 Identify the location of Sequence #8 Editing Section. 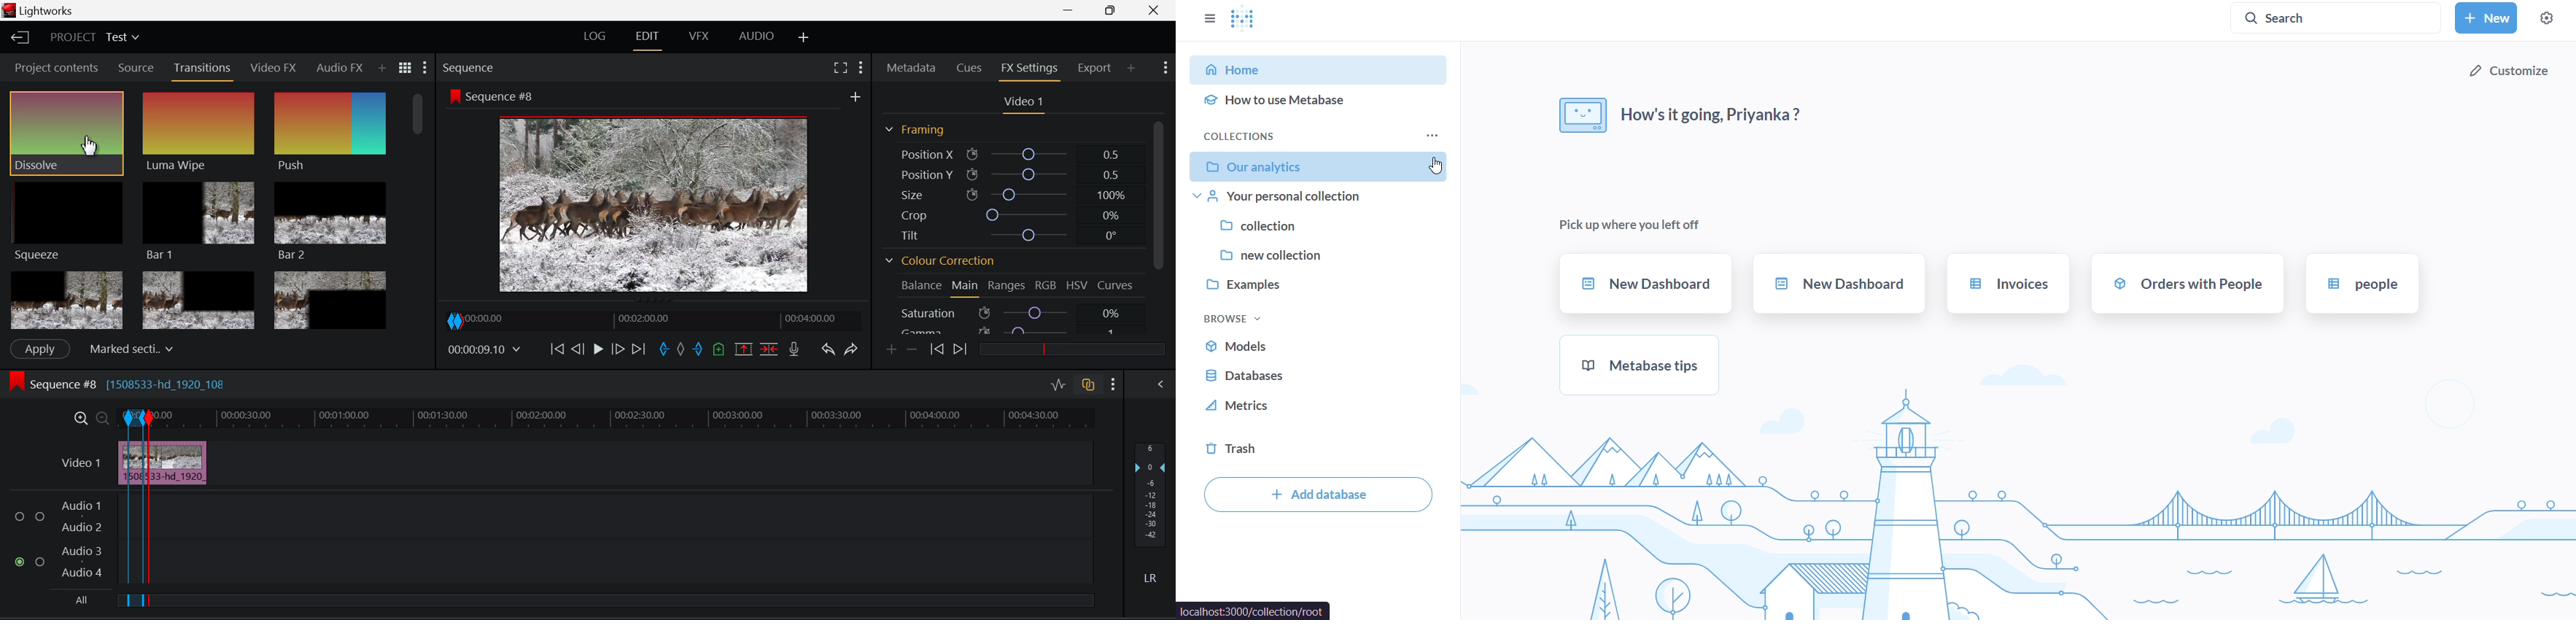
(154, 386).